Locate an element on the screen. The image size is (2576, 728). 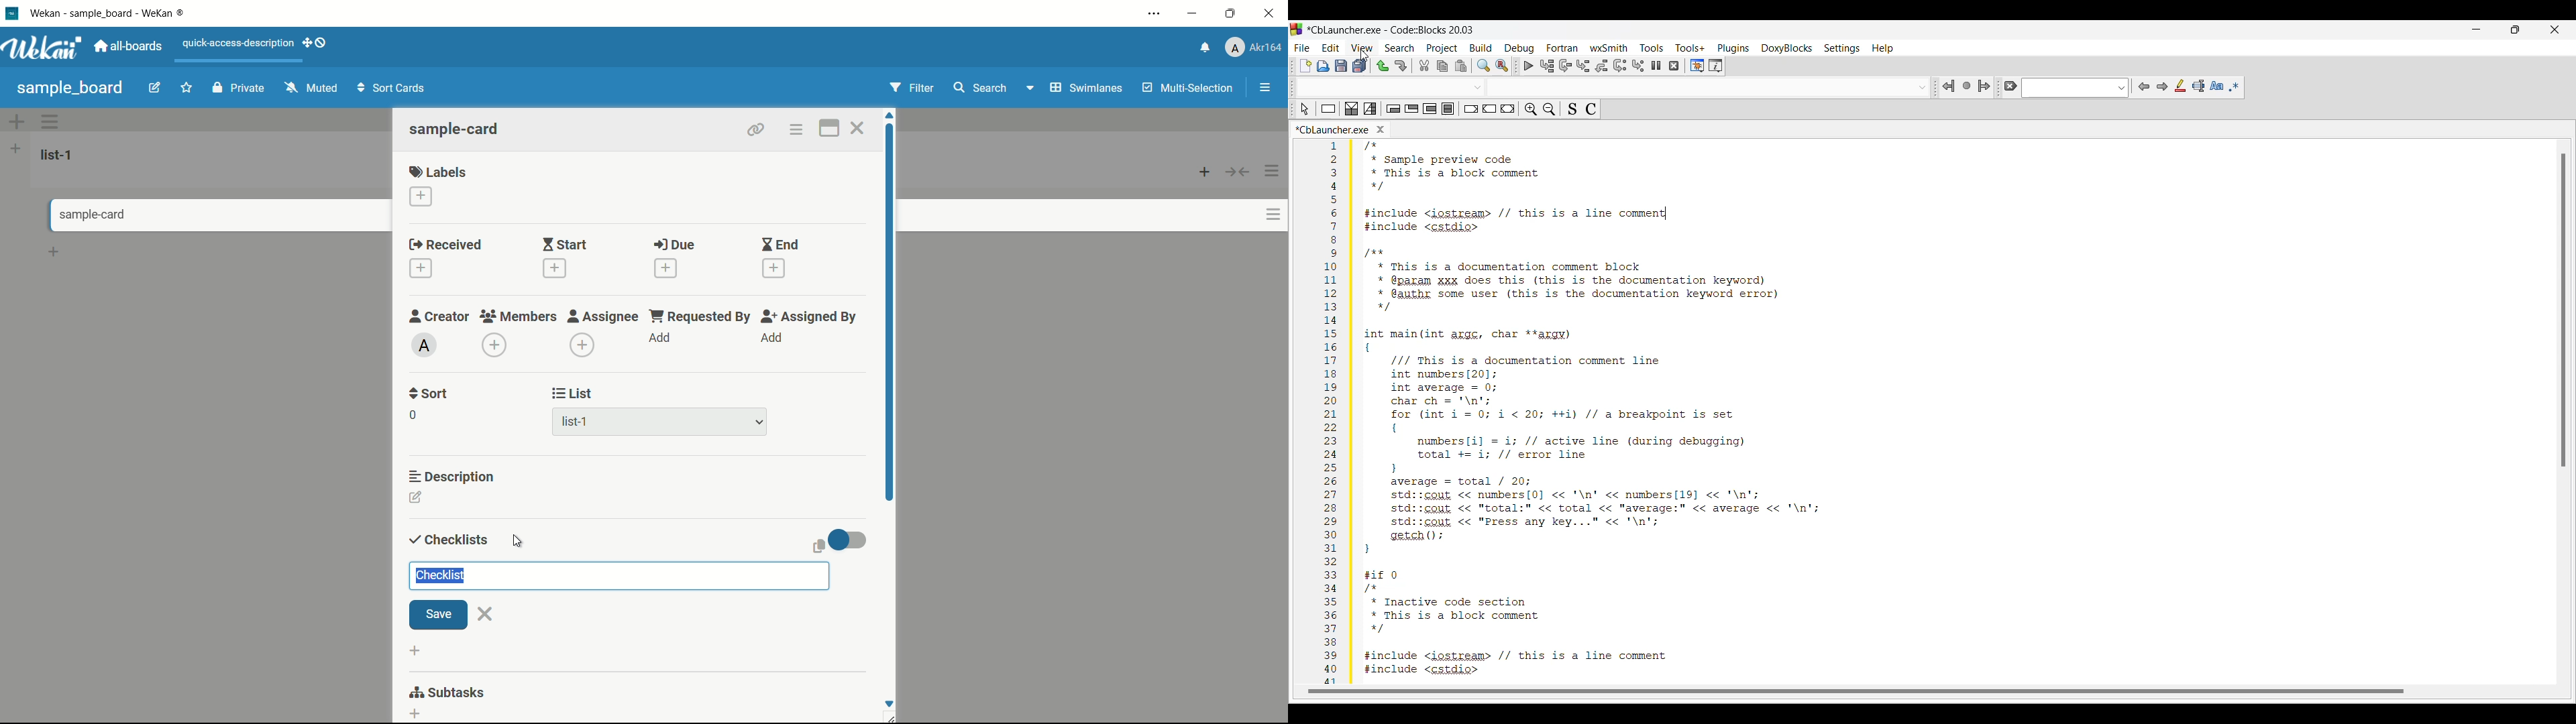
add card is located at coordinates (1205, 171).